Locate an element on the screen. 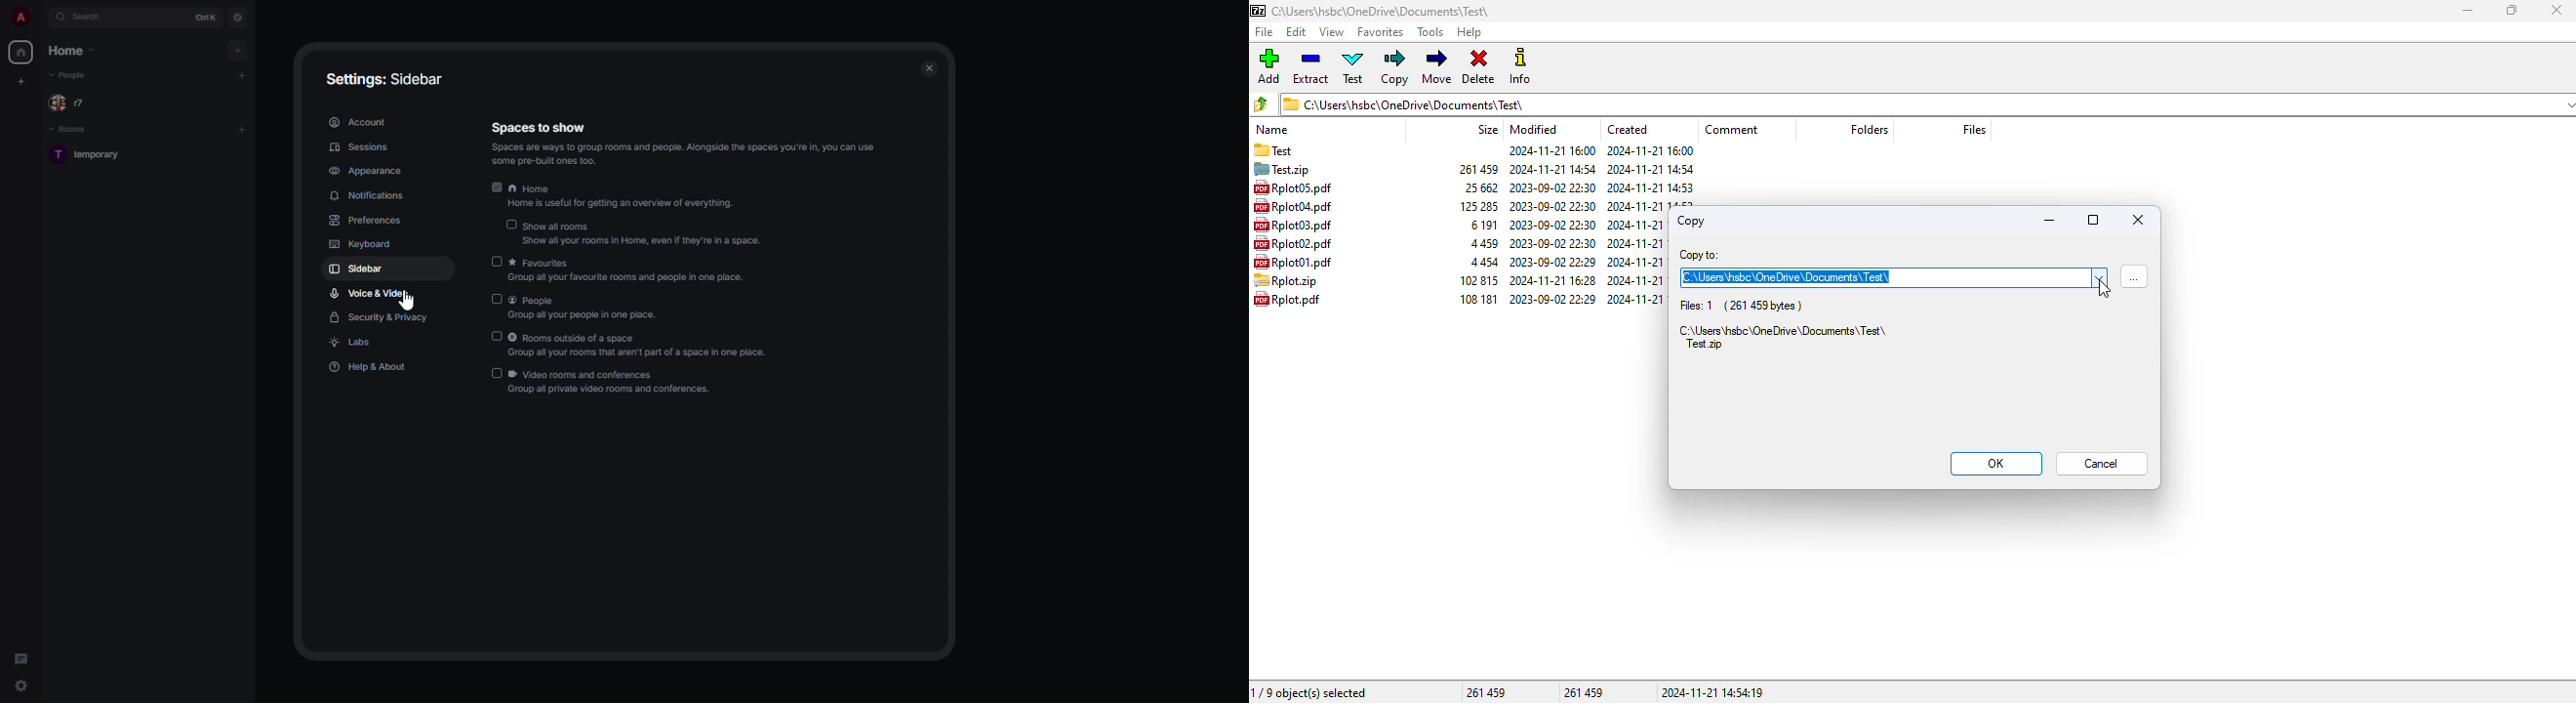  size is located at coordinates (1482, 243).